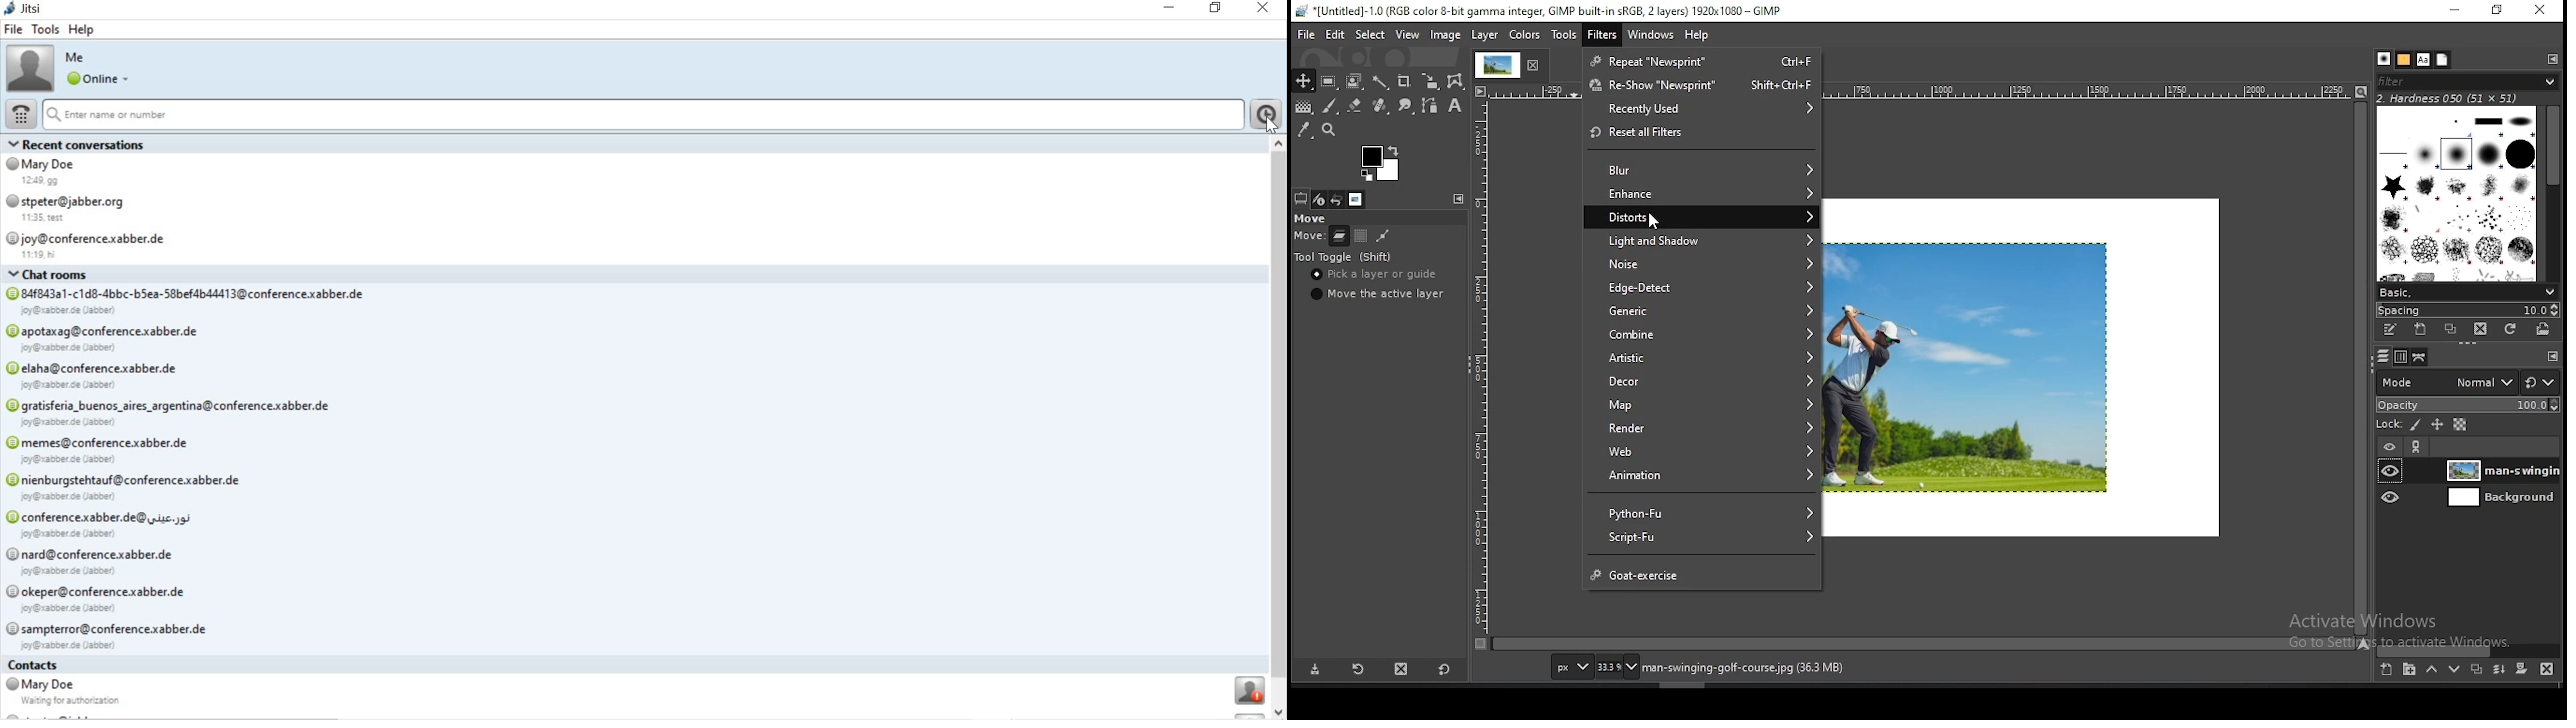 This screenshot has width=2576, height=728. What do you see at coordinates (2387, 669) in the screenshot?
I see `create a new layer` at bounding box center [2387, 669].